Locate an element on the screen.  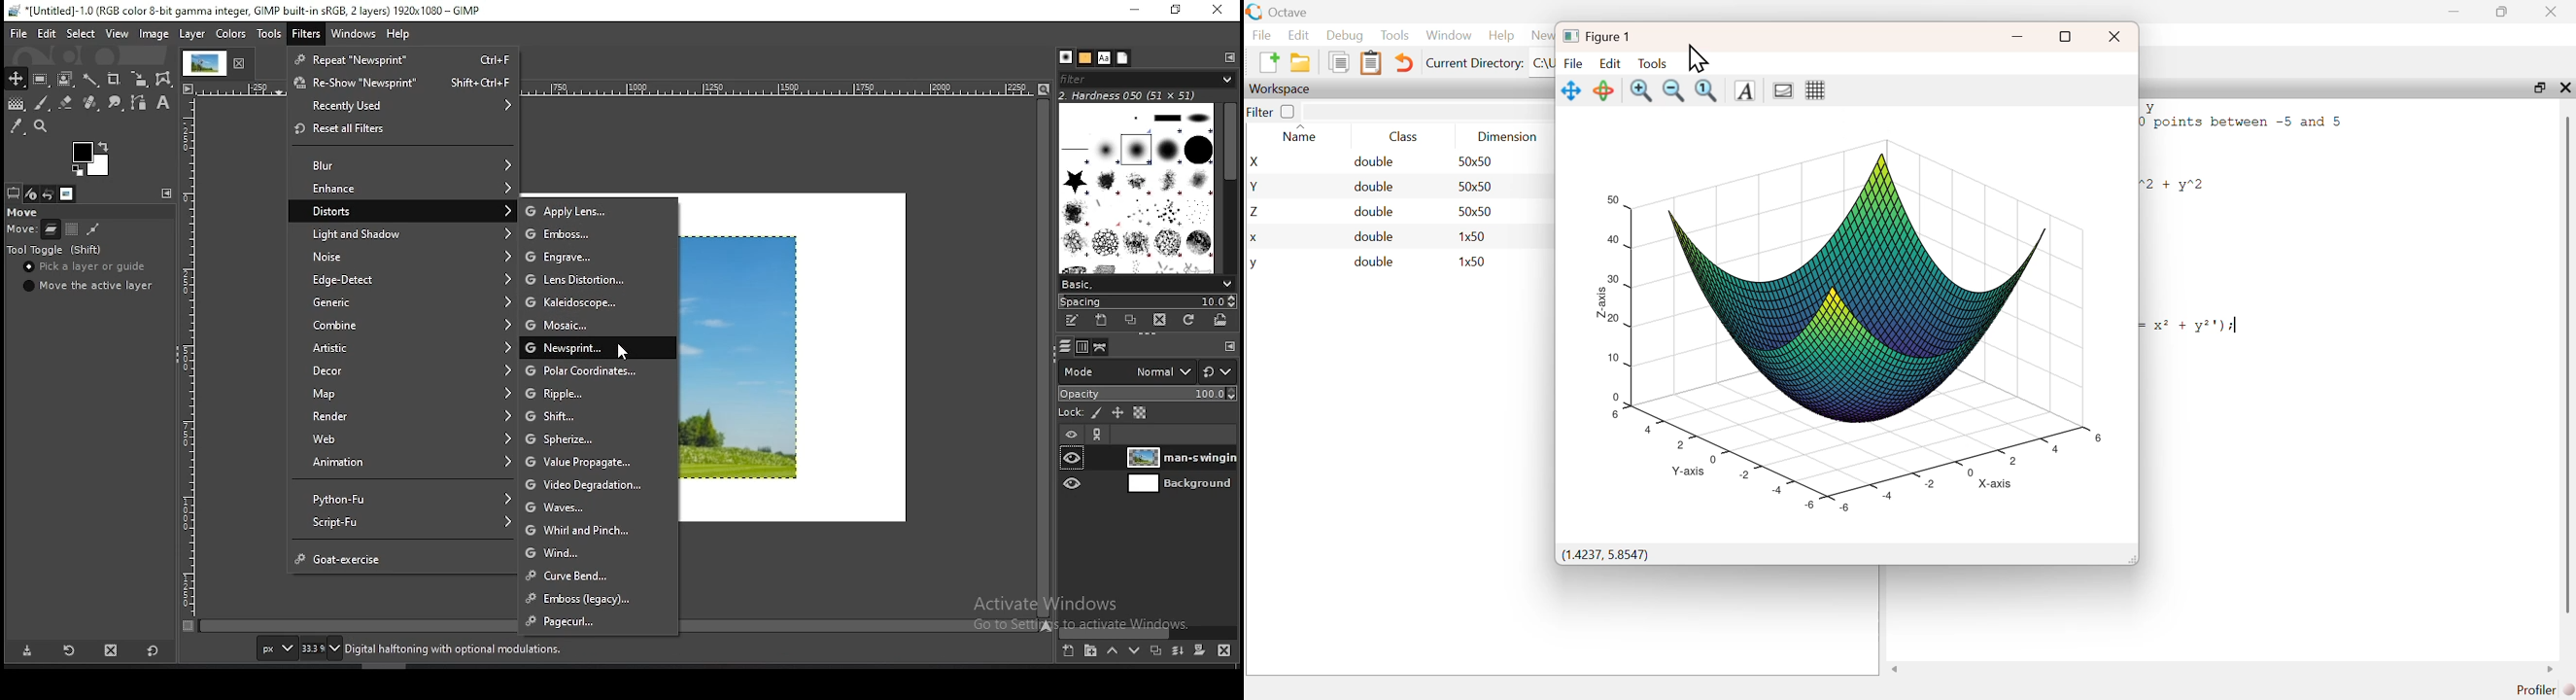
Help is located at coordinates (1501, 35).